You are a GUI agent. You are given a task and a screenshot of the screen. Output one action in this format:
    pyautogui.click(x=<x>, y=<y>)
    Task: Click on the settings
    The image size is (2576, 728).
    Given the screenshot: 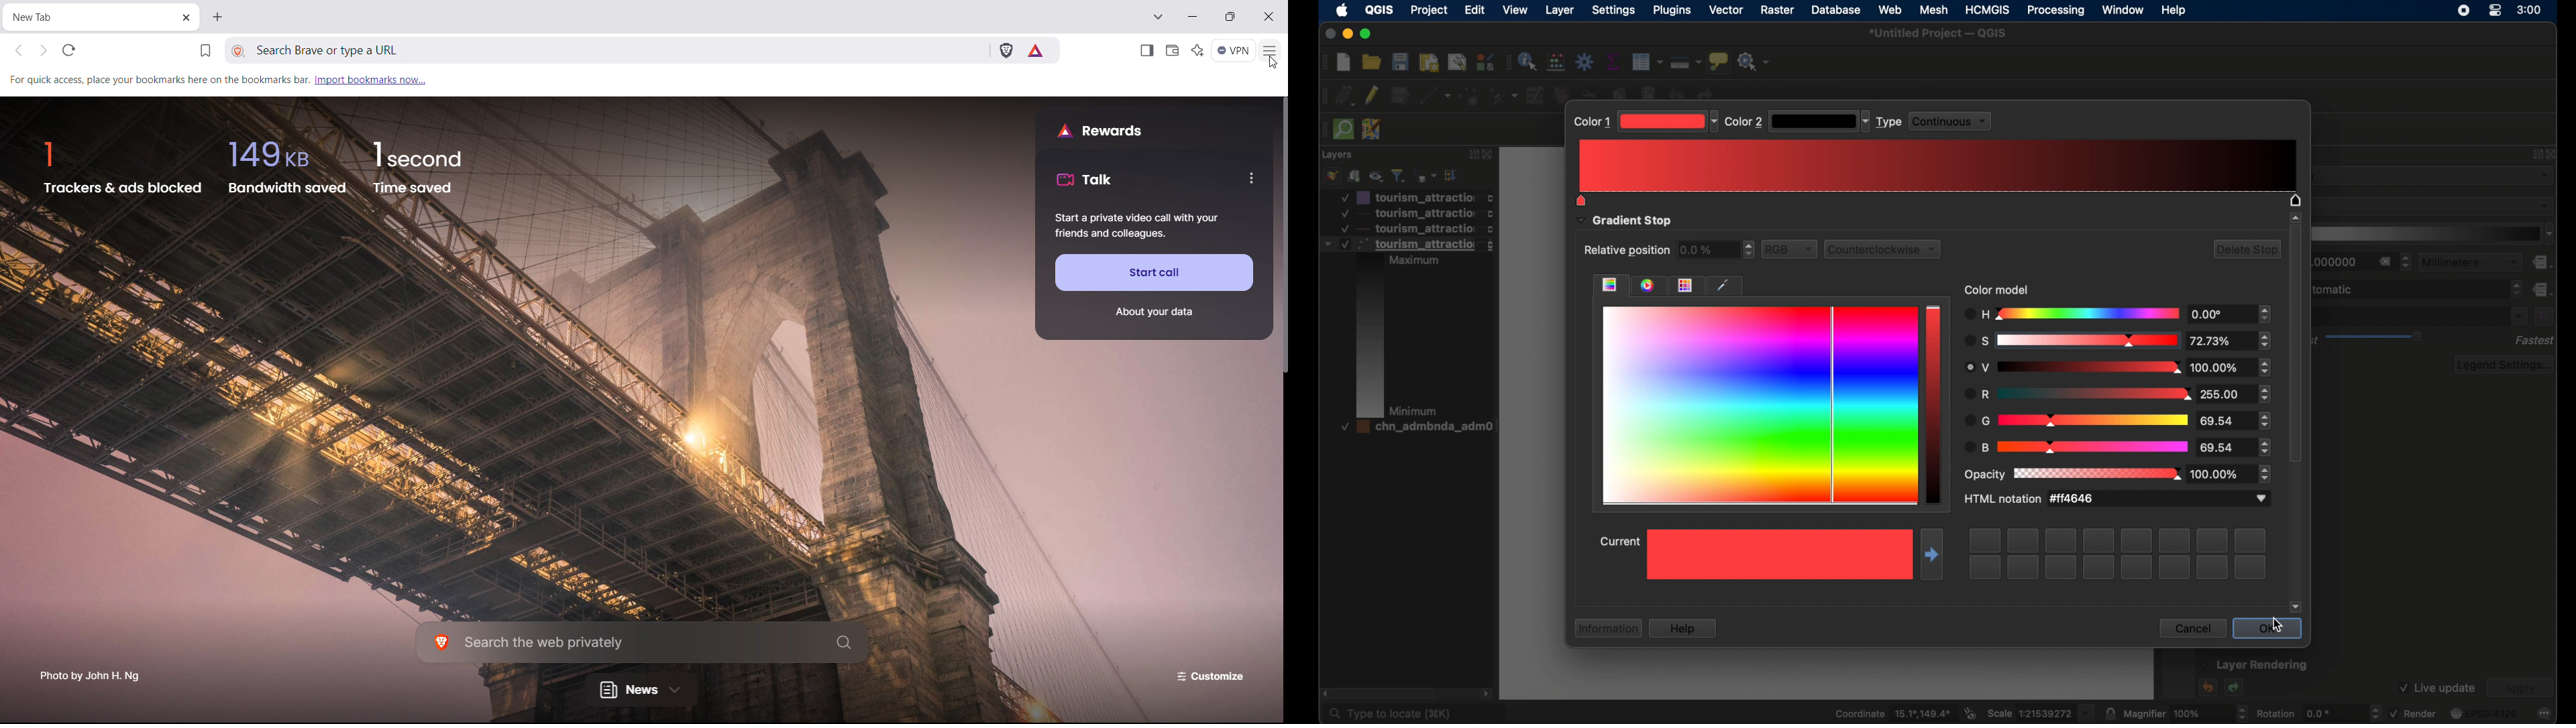 What is the action you would take?
    pyautogui.click(x=1615, y=11)
    